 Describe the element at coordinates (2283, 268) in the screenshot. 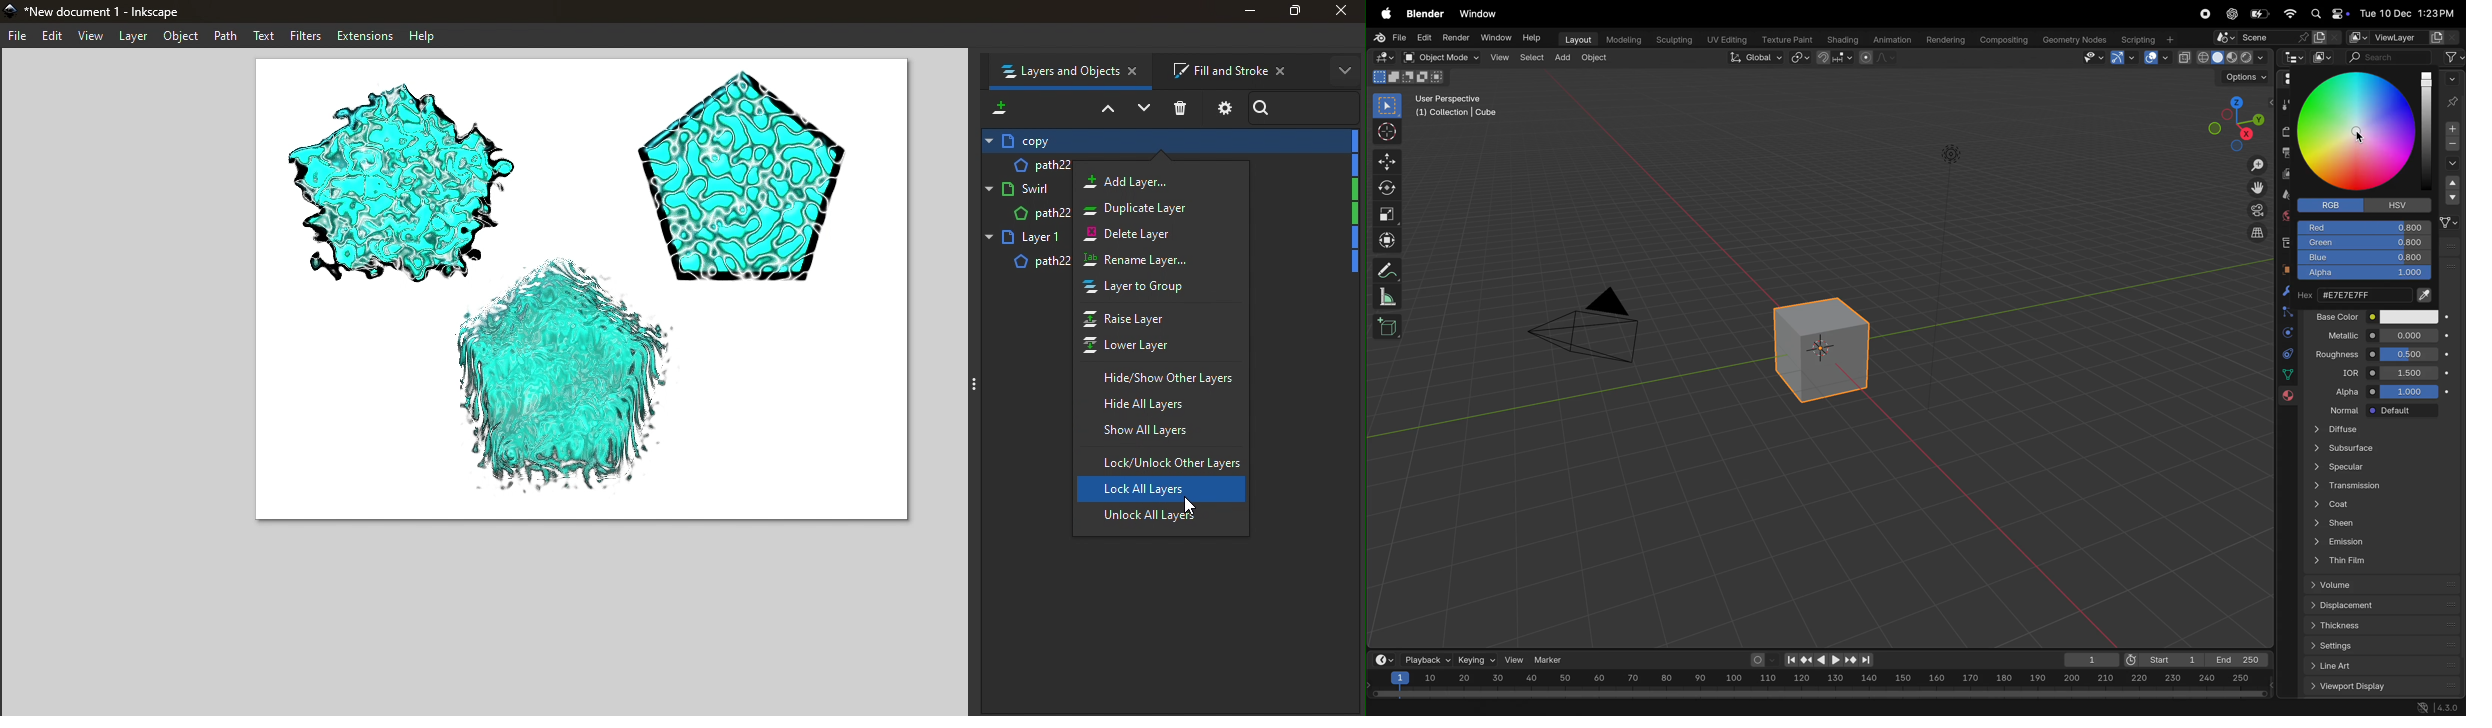

I see `object` at that location.